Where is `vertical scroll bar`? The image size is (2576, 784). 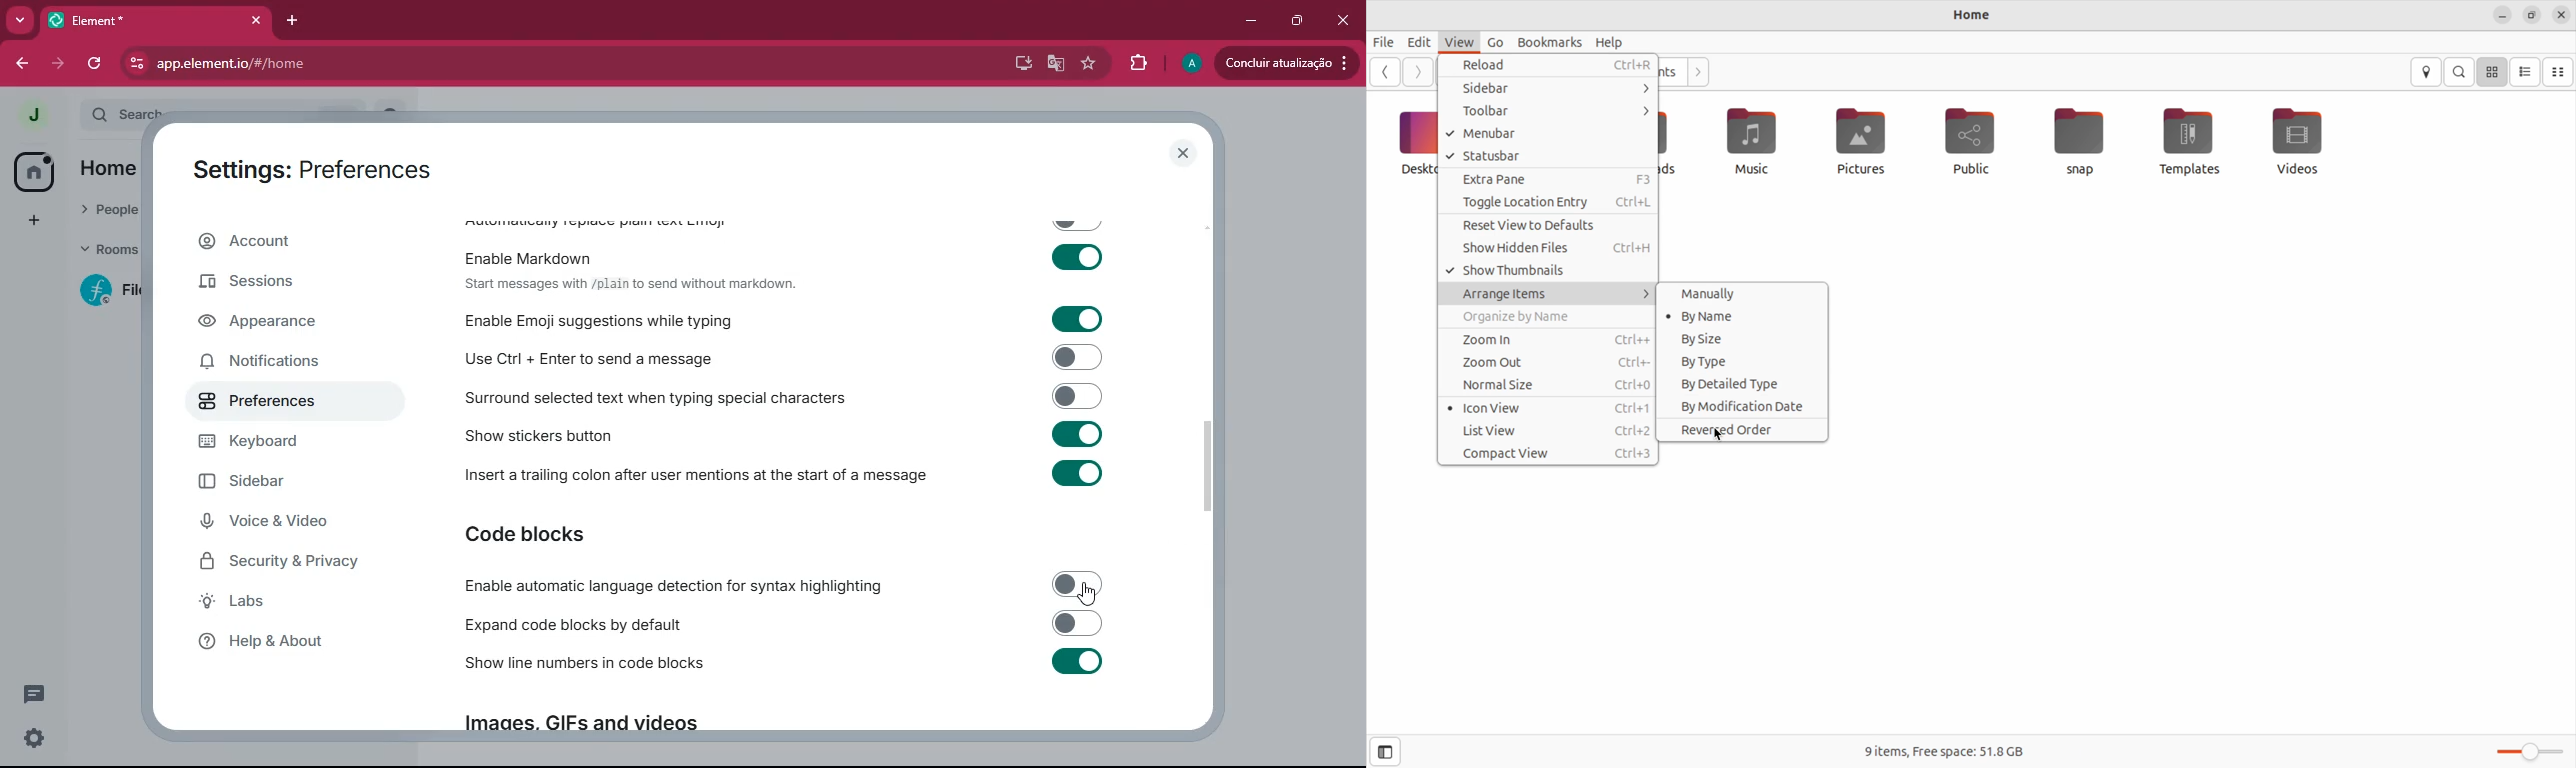 vertical scroll bar is located at coordinates (1211, 467).